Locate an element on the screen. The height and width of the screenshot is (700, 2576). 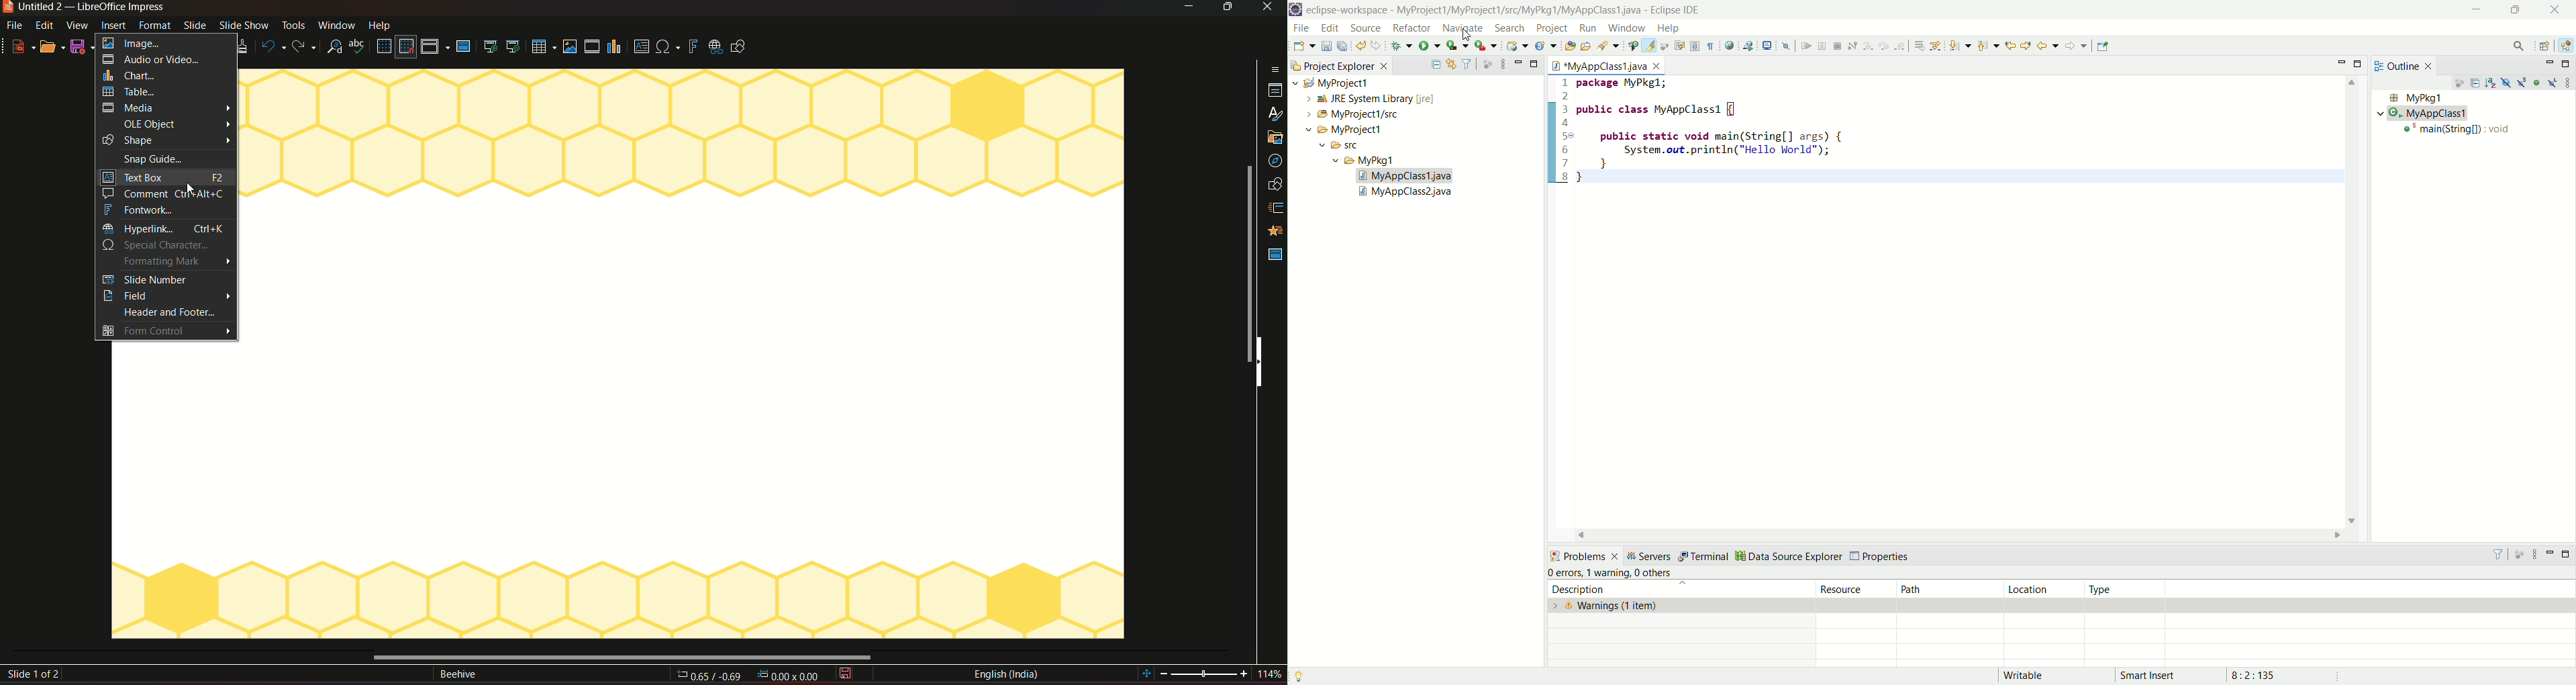
run last tool is located at coordinates (1485, 47).